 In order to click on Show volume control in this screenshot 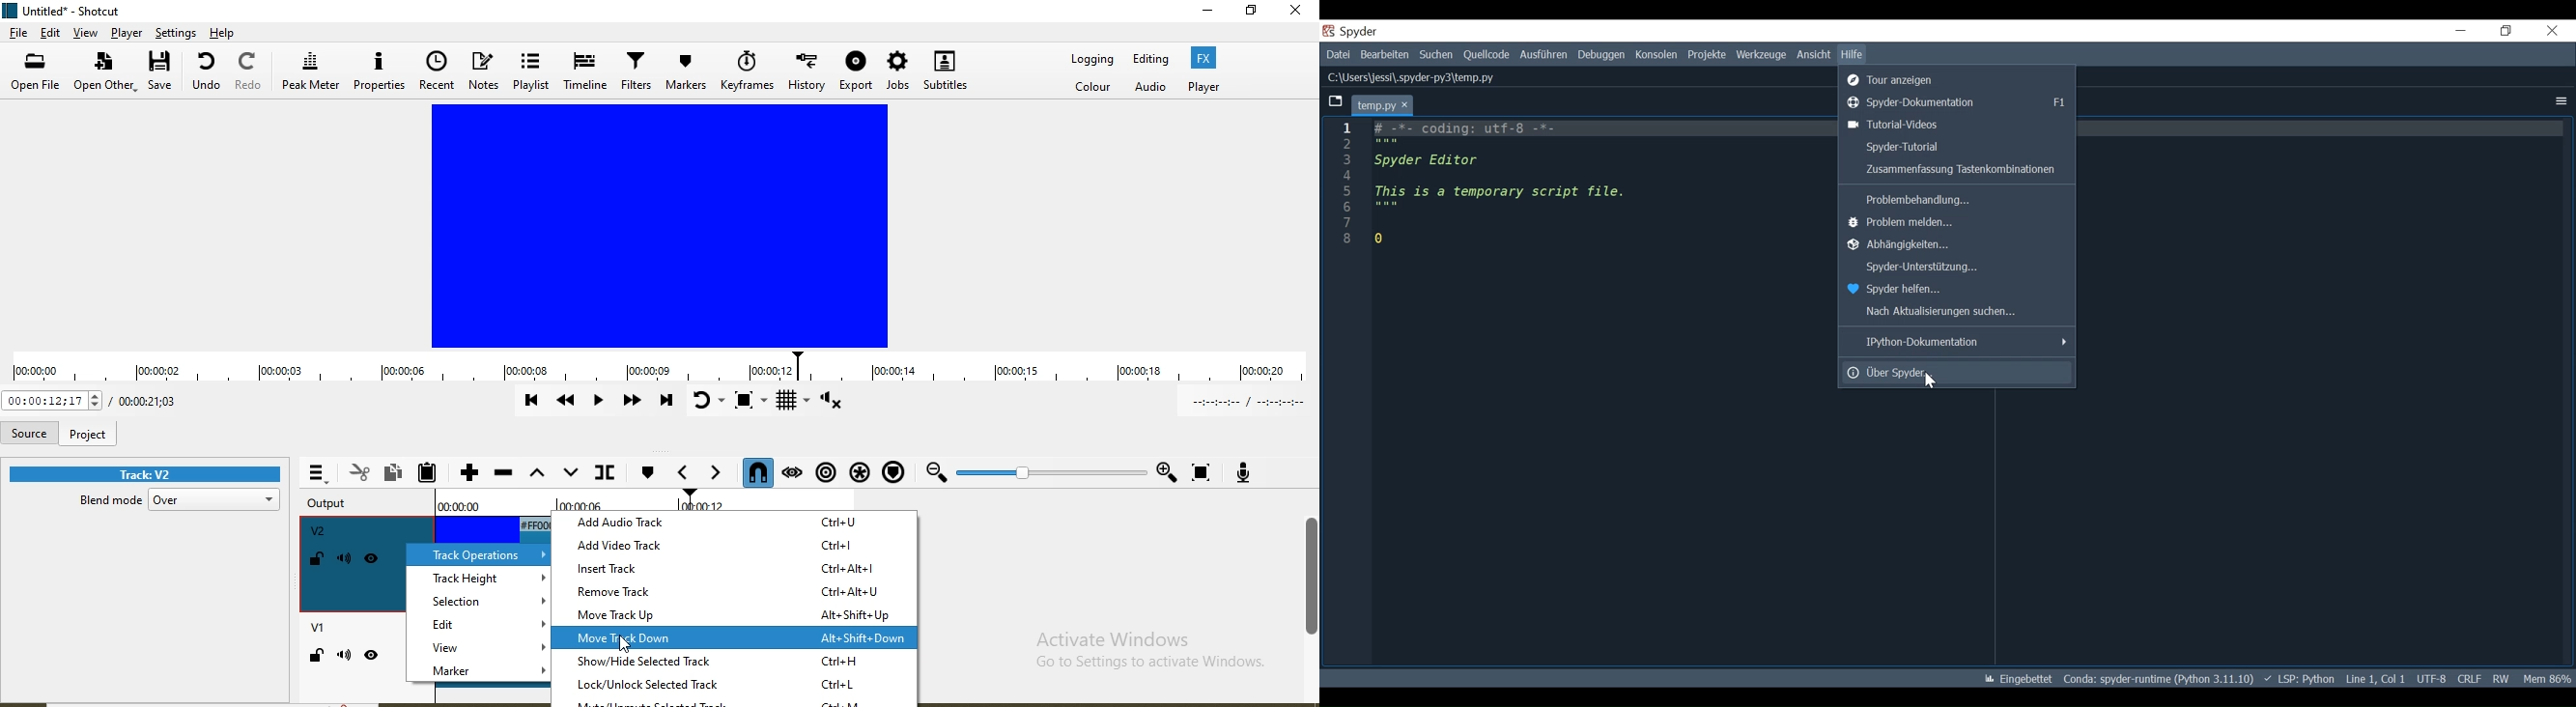, I will do `click(845, 403)`.